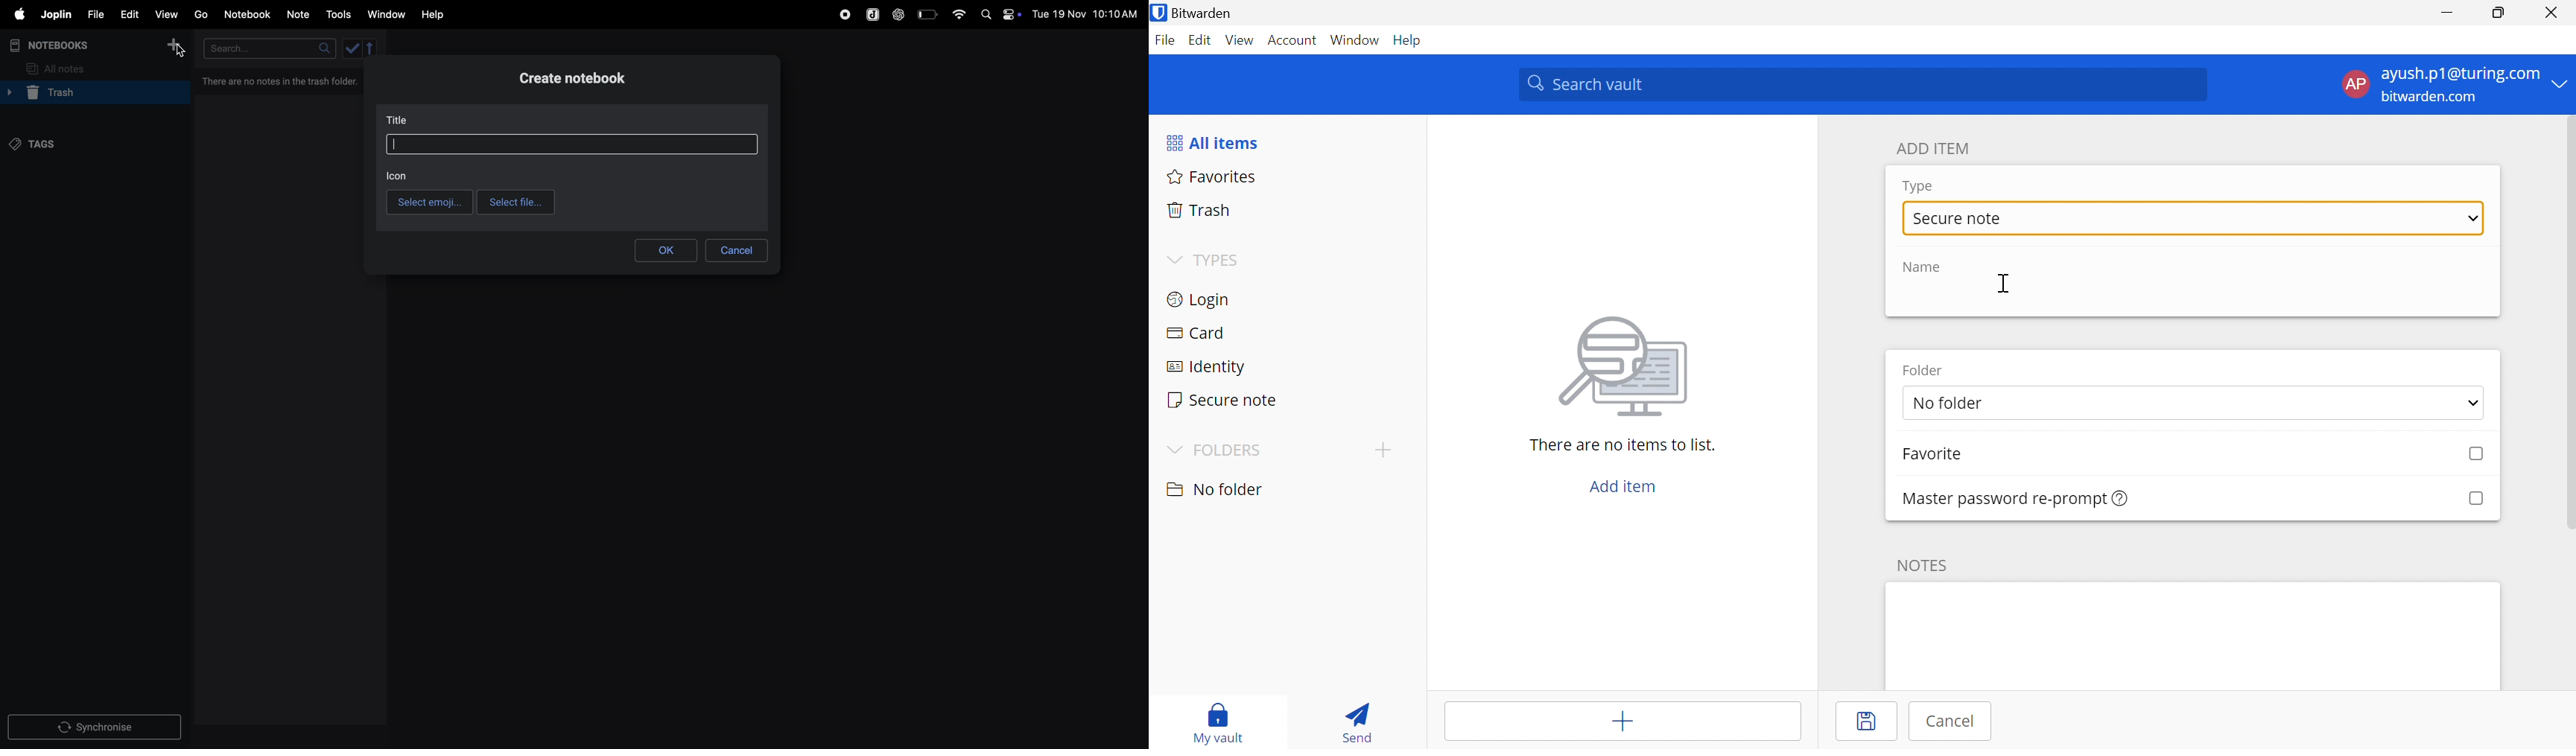 Image resolution: width=2576 pixels, height=756 pixels. What do you see at coordinates (39, 145) in the screenshot?
I see `tags` at bounding box center [39, 145].